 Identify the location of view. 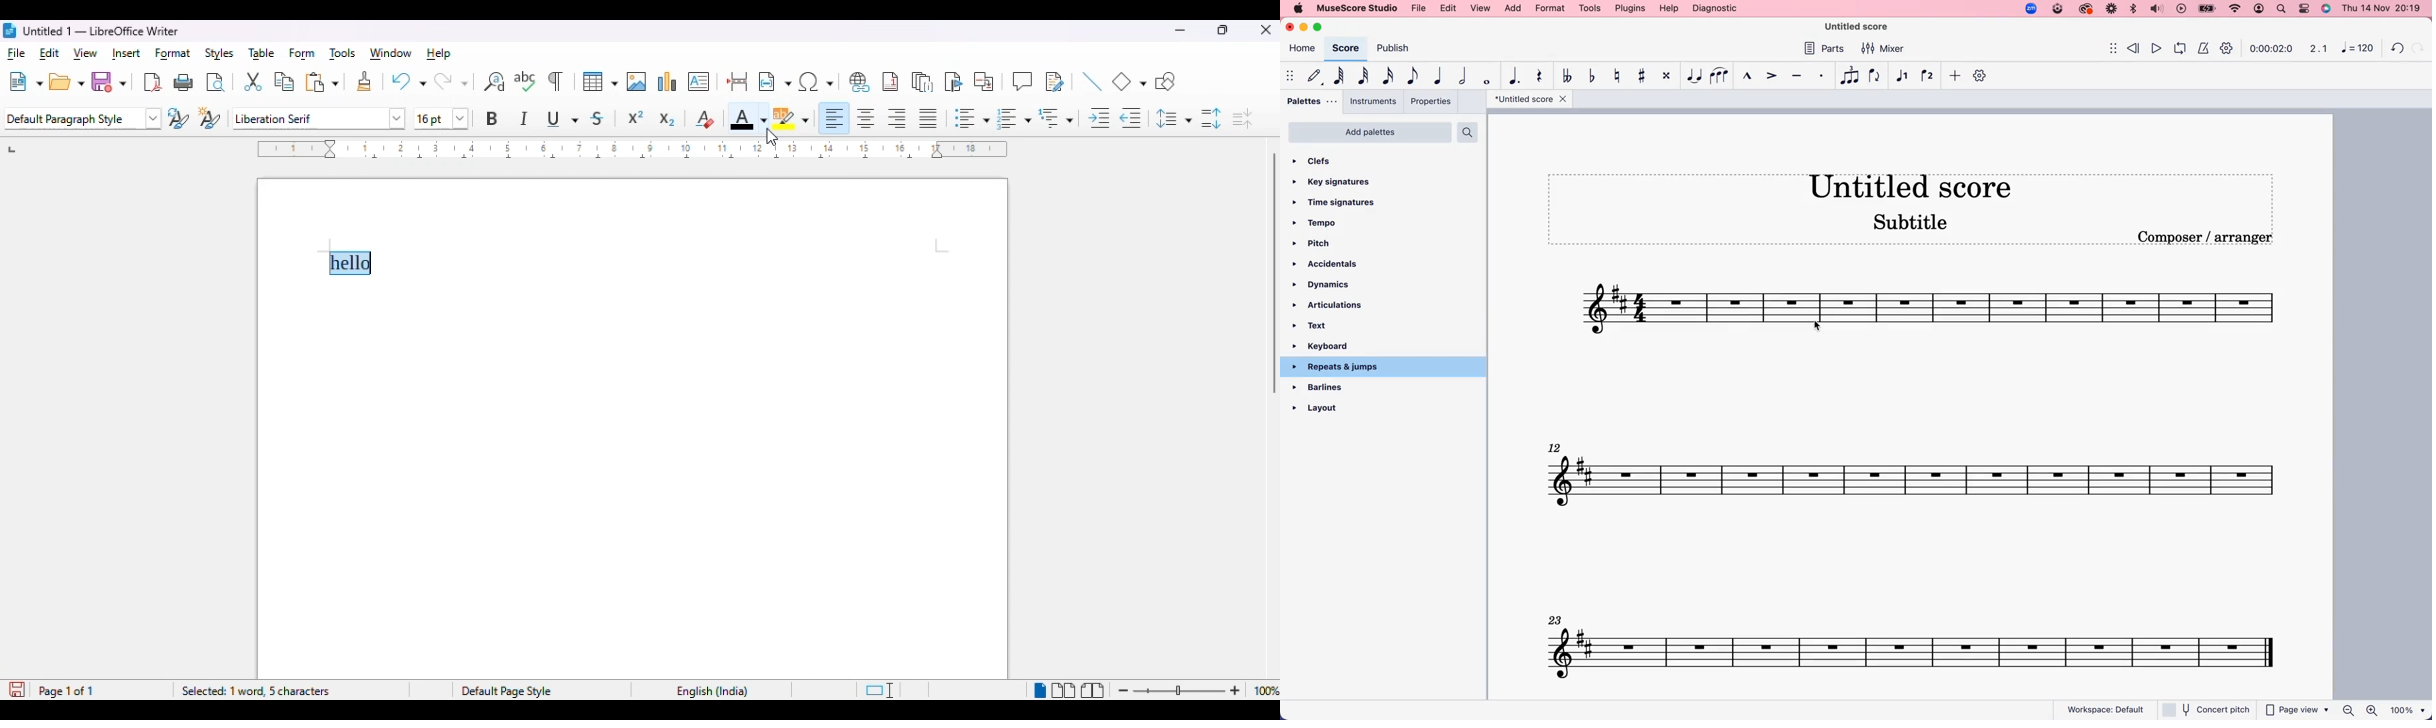
(1481, 9).